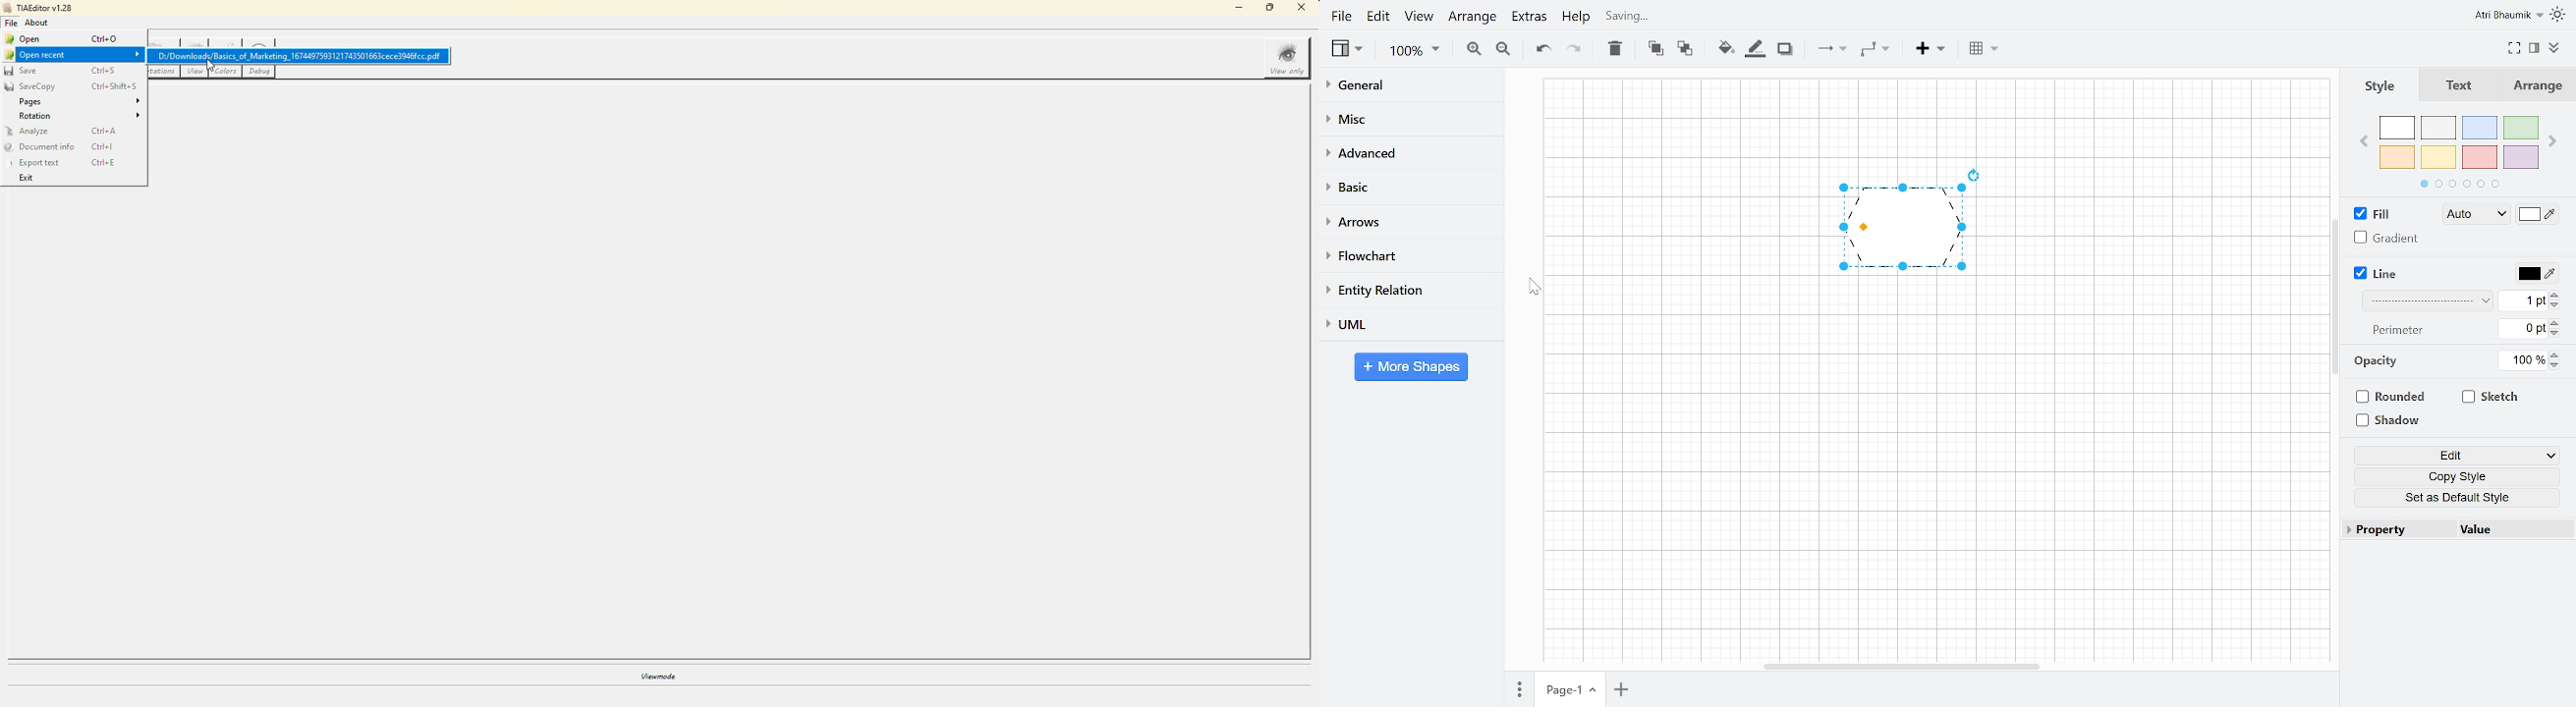 This screenshot has height=728, width=2576. Describe the element at coordinates (2491, 397) in the screenshot. I see `Sketch` at that location.